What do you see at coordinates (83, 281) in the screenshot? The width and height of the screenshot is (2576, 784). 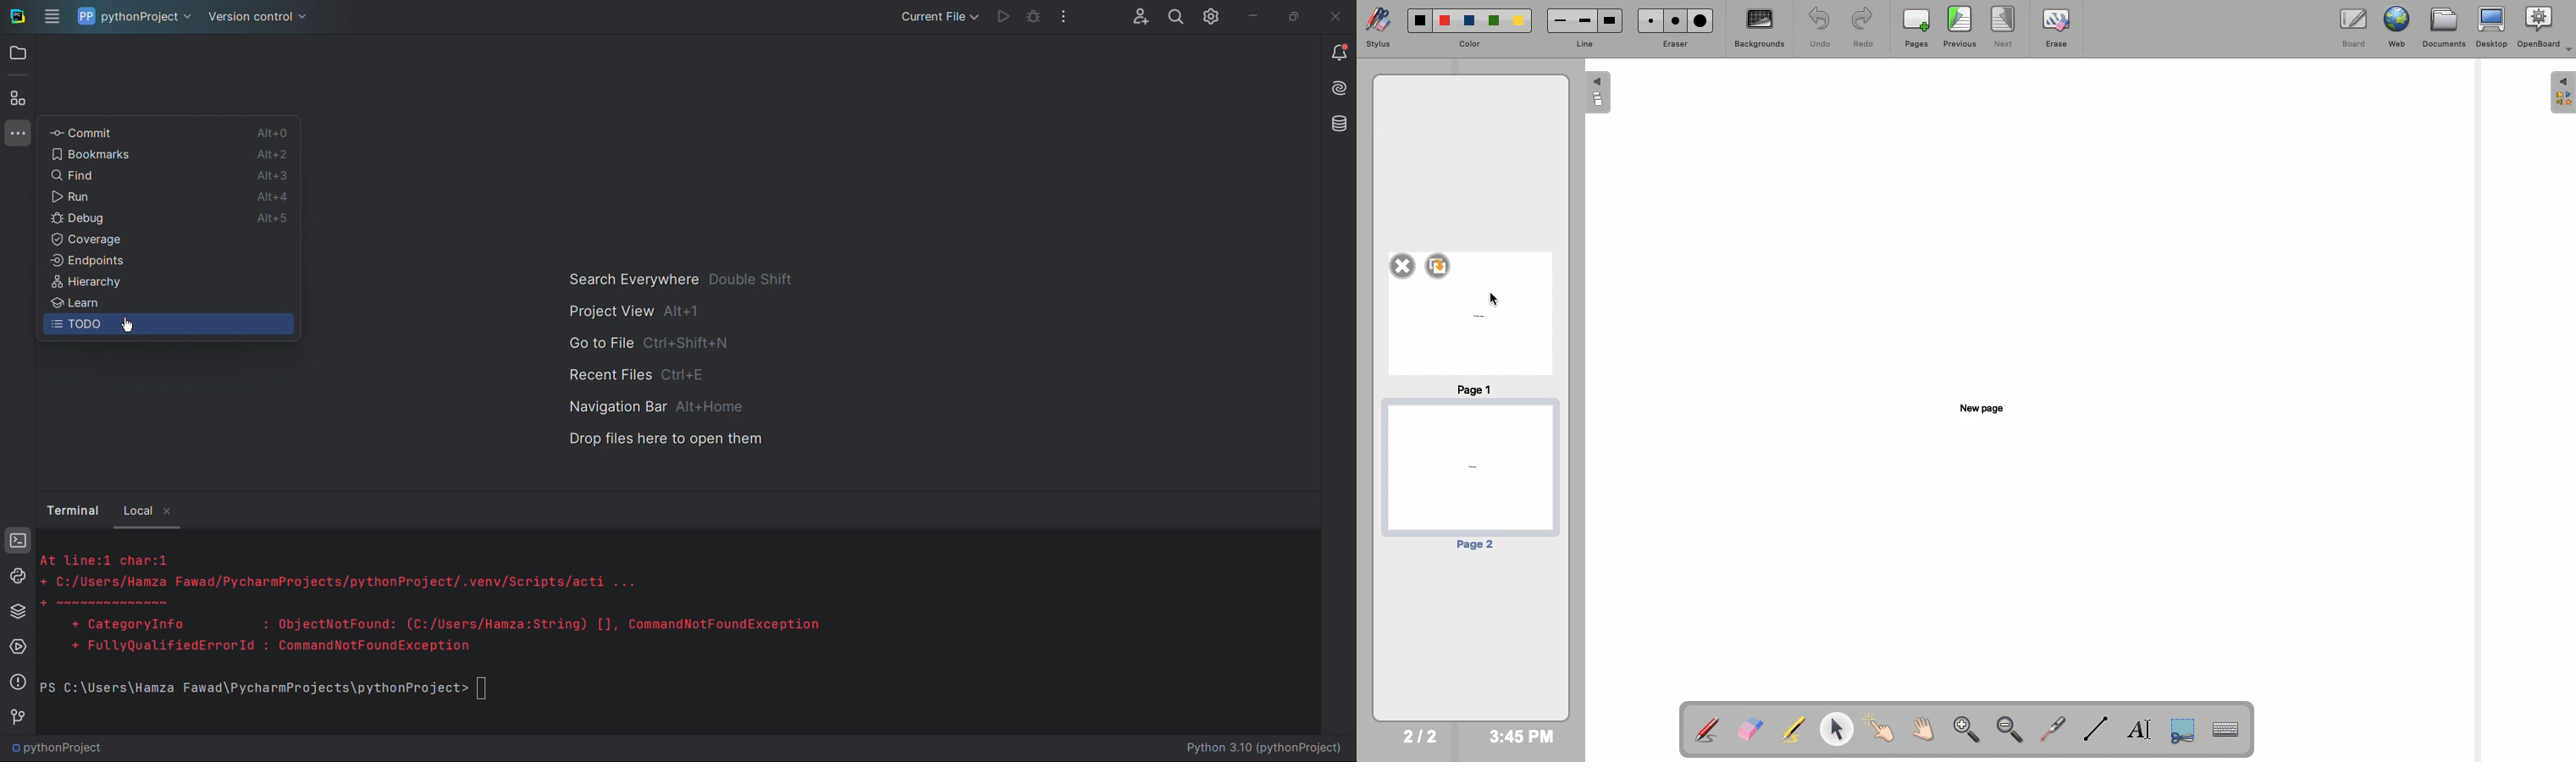 I see `Hierarchy` at bounding box center [83, 281].